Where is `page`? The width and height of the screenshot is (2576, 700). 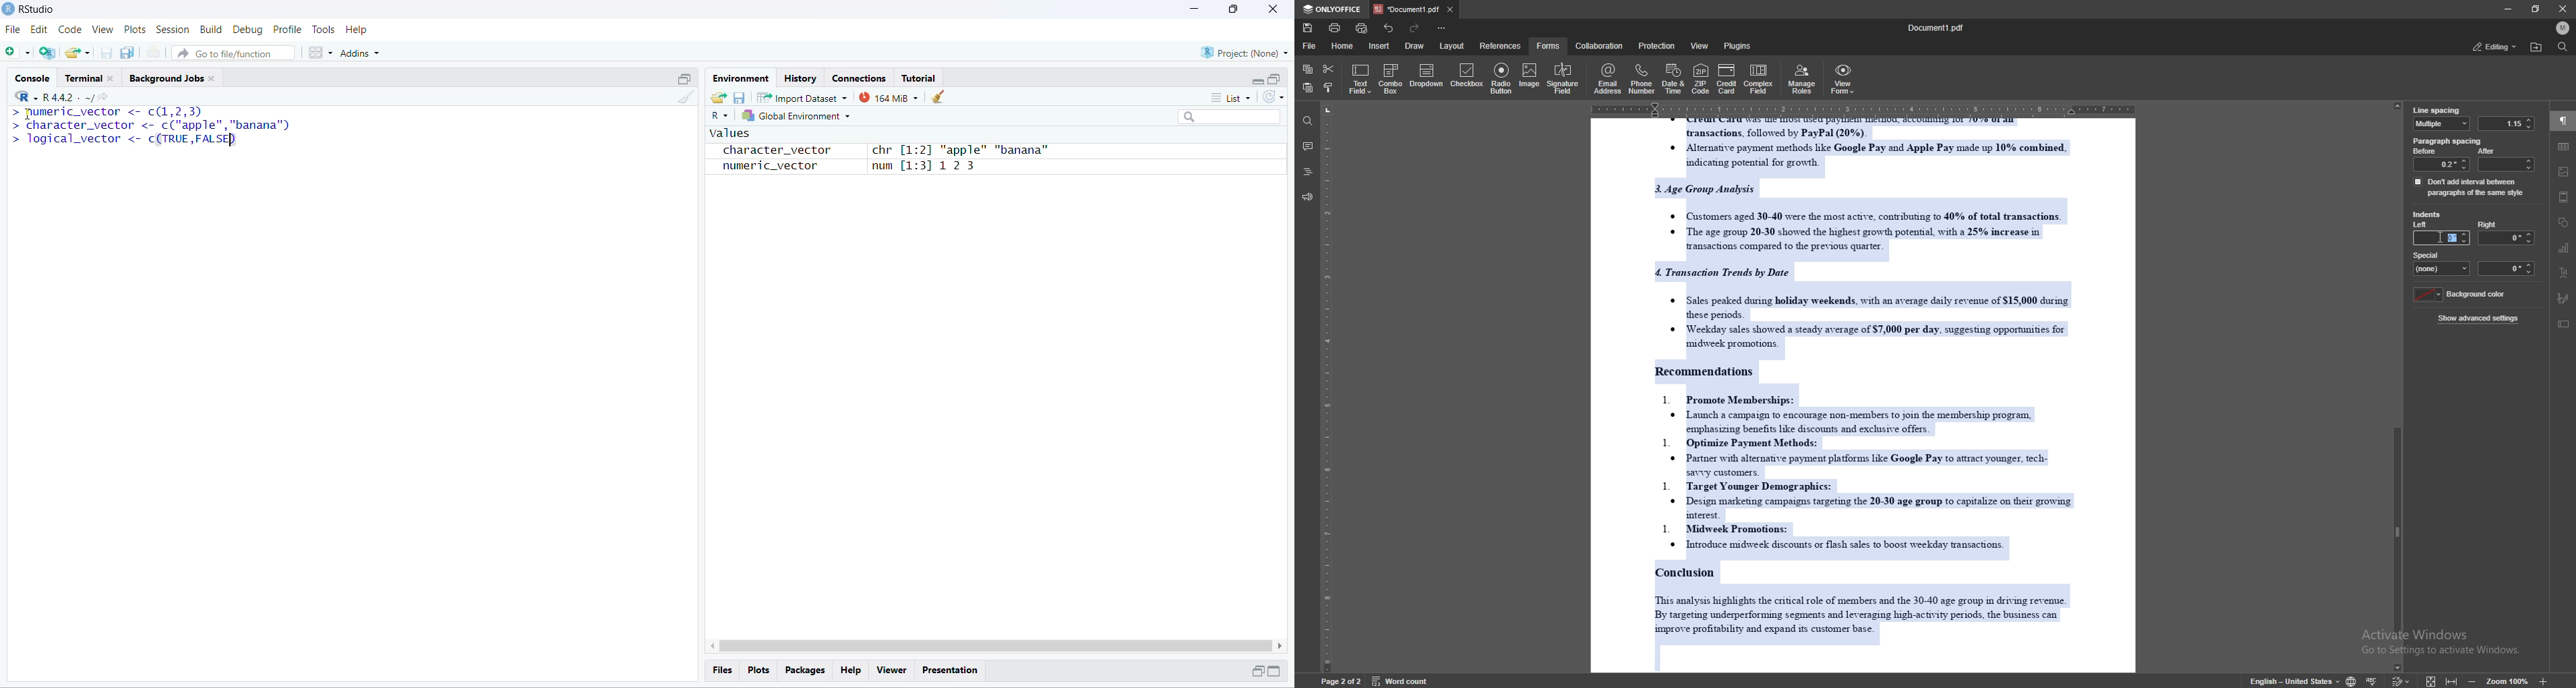
page is located at coordinates (1341, 680).